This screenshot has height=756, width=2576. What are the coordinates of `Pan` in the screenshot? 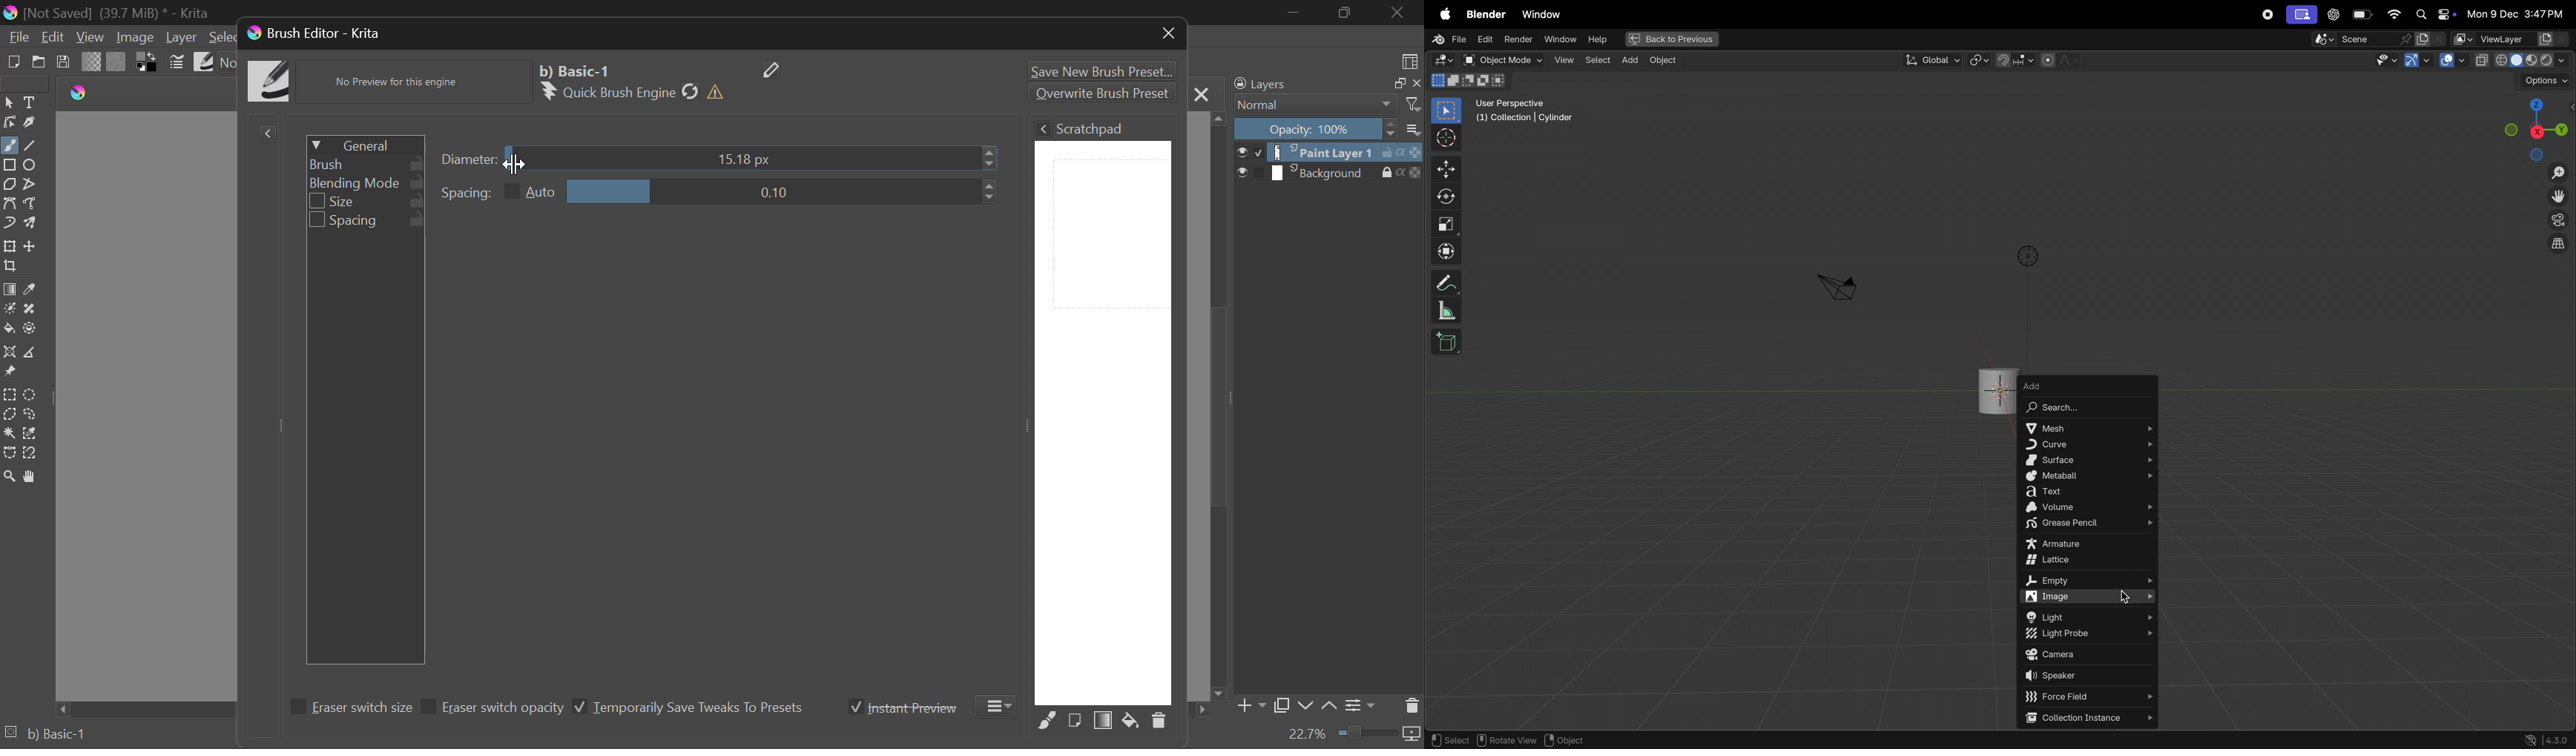 It's located at (32, 475).